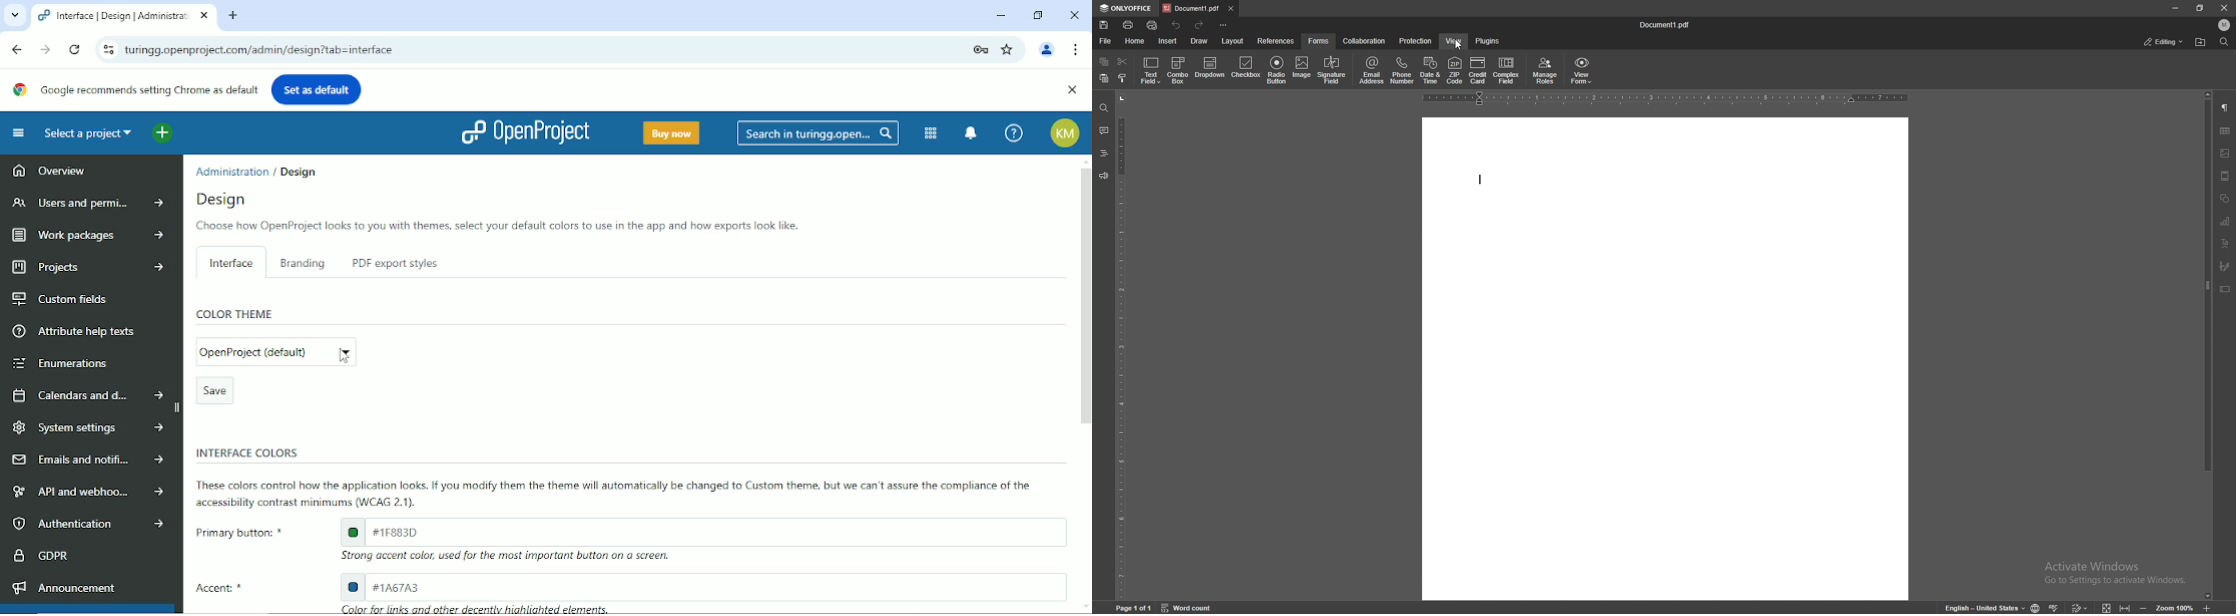  Describe the element at coordinates (1122, 62) in the screenshot. I see `cut` at that location.